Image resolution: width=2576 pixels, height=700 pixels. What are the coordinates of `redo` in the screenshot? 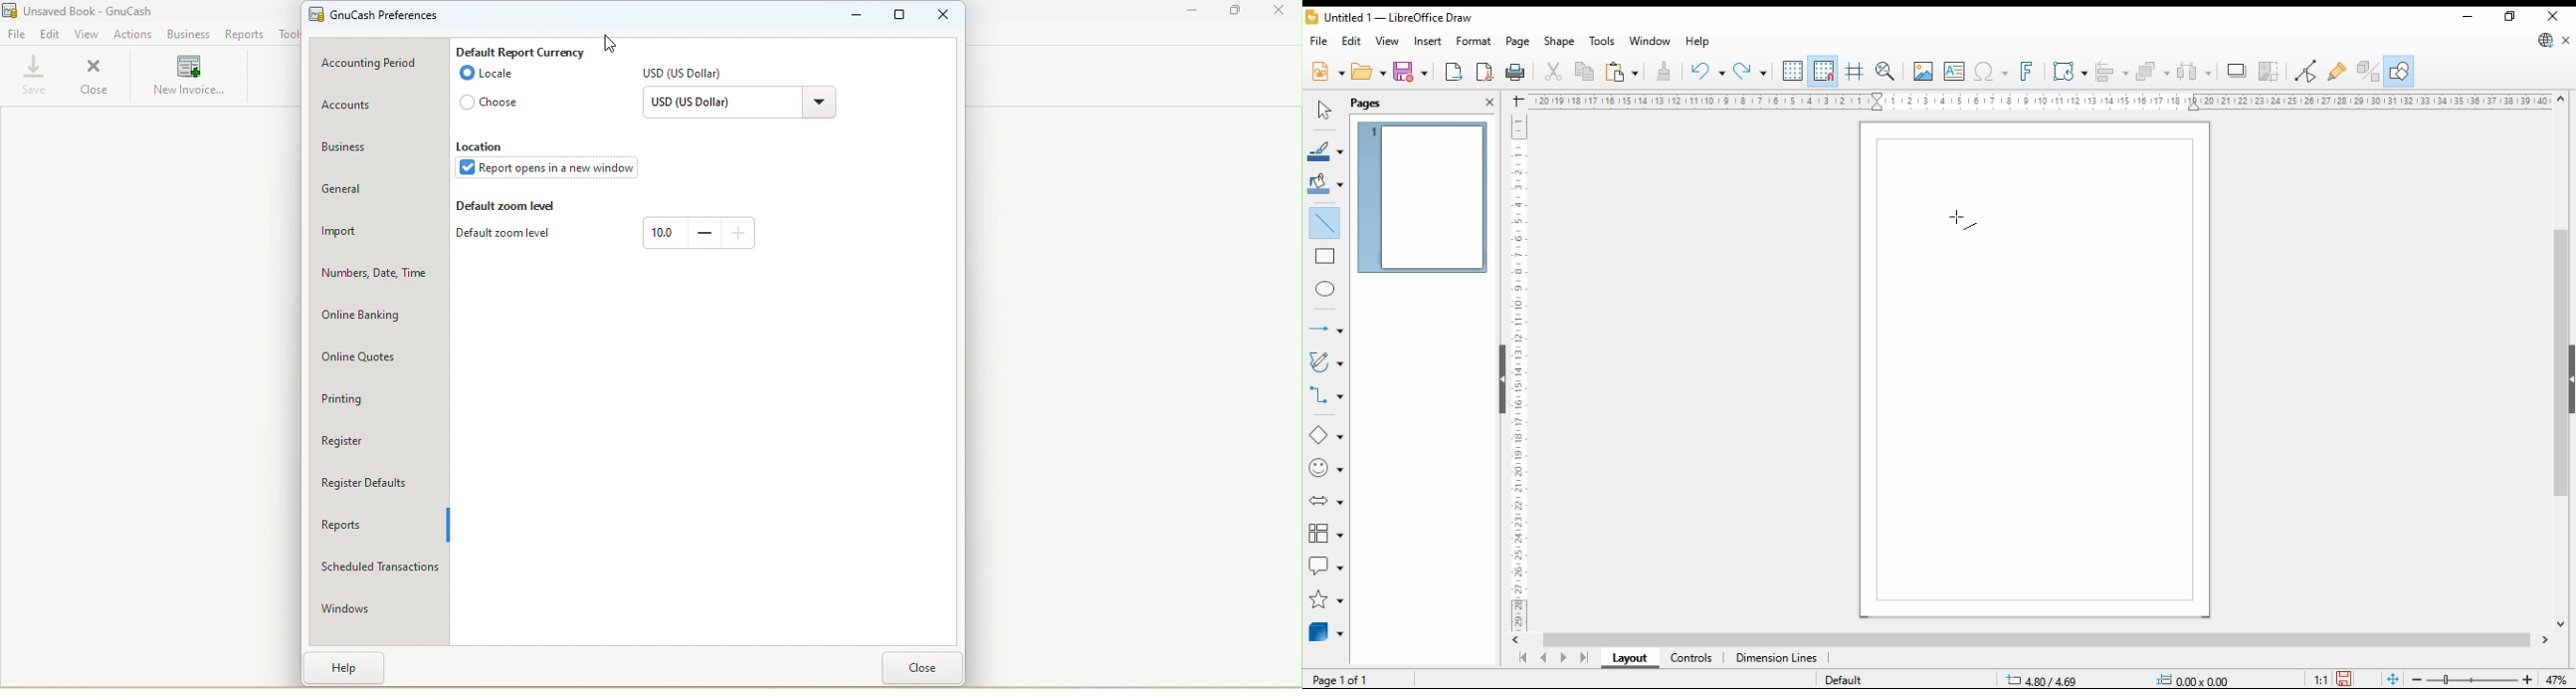 It's located at (1750, 73).